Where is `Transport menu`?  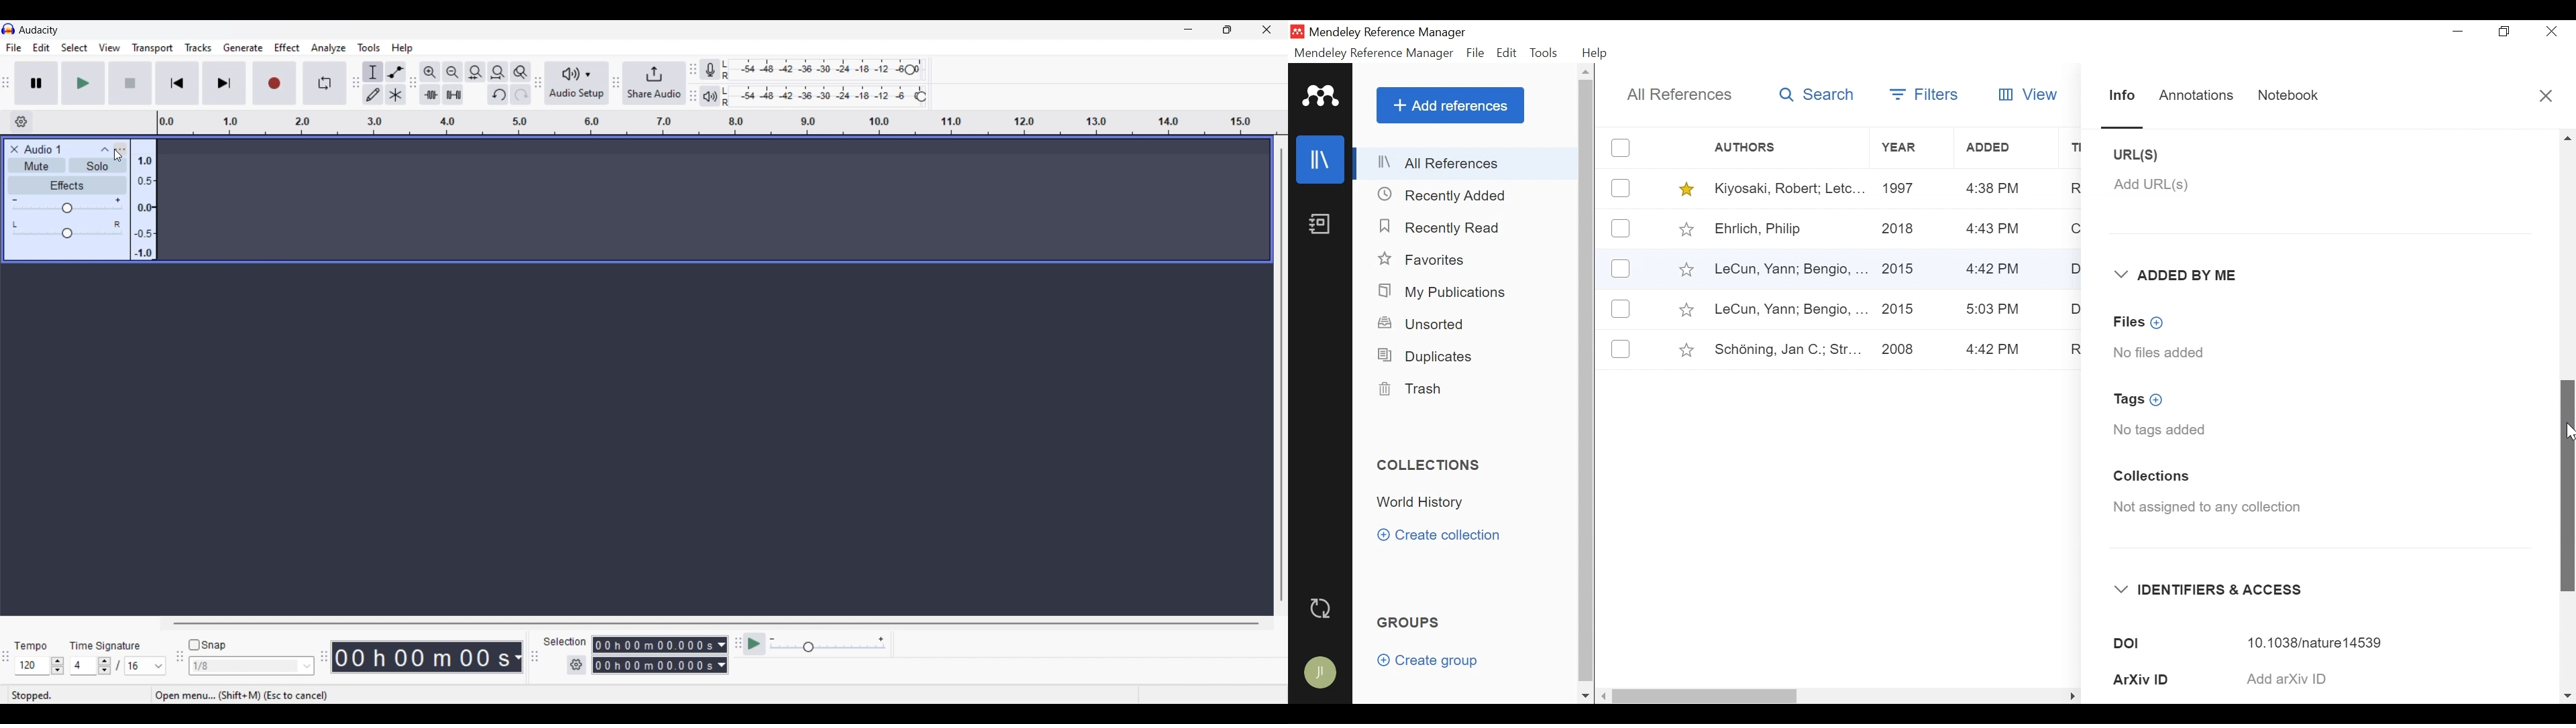 Transport menu is located at coordinates (153, 48).